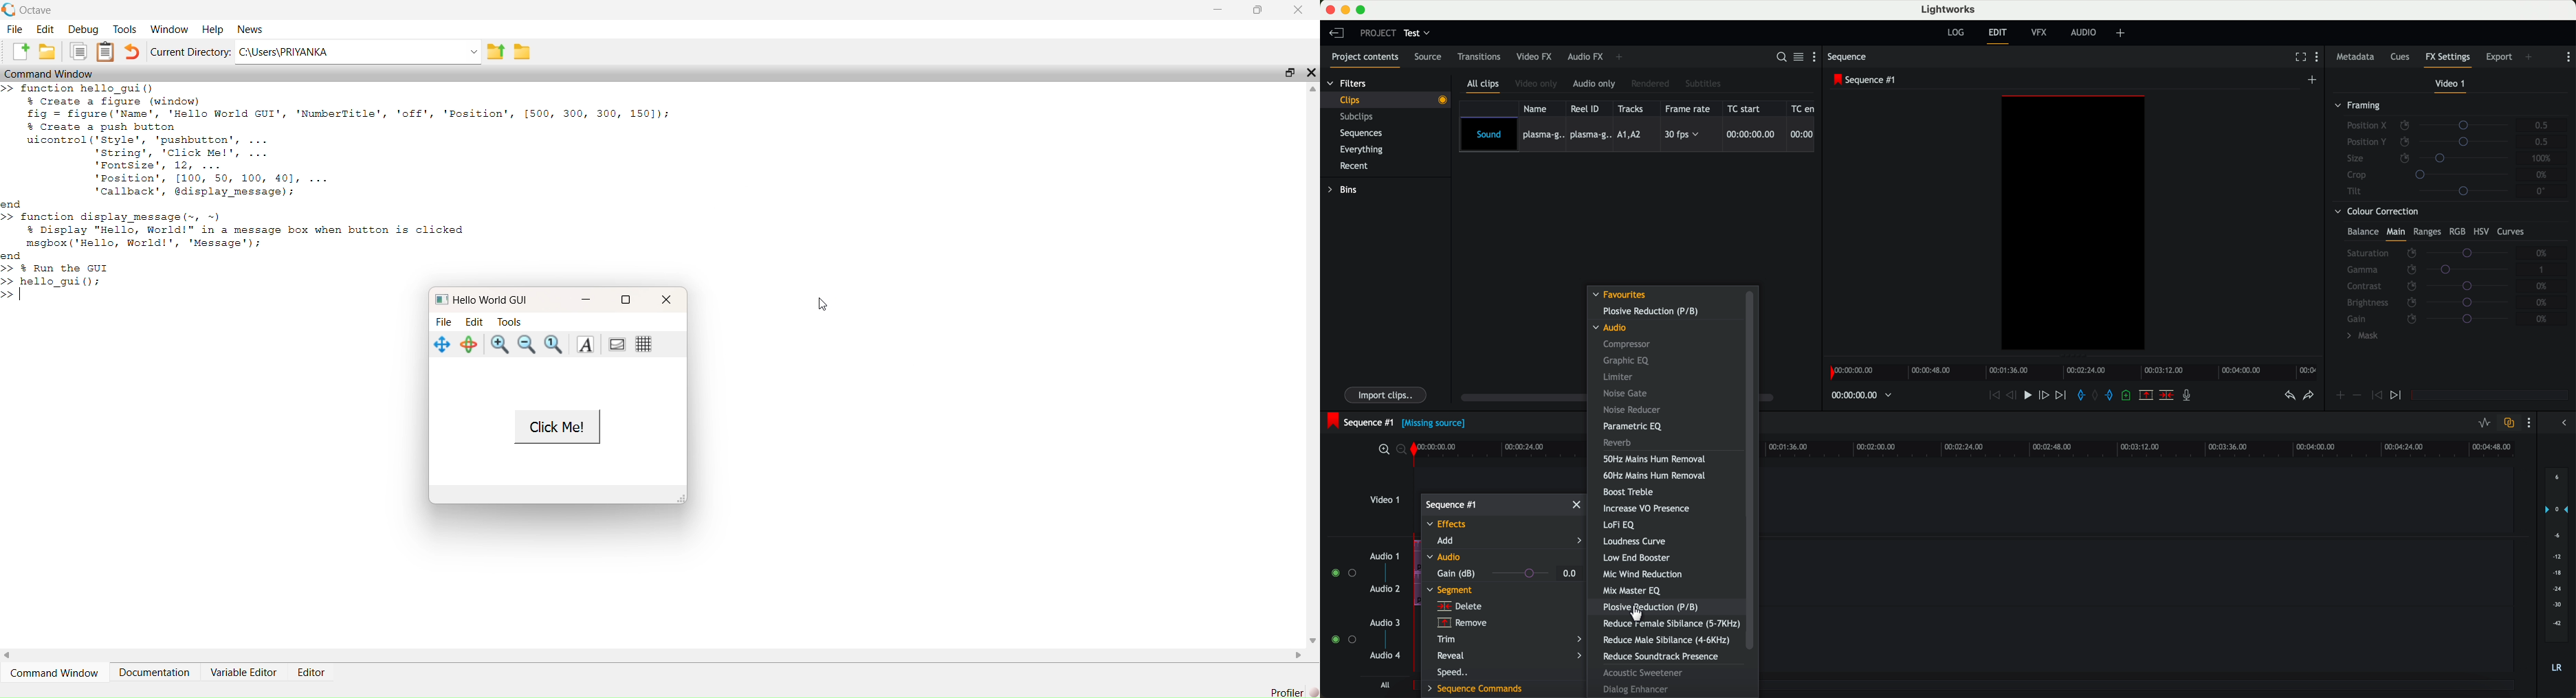 This screenshot has height=700, width=2576. I want to click on compressor, so click(1628, 345).